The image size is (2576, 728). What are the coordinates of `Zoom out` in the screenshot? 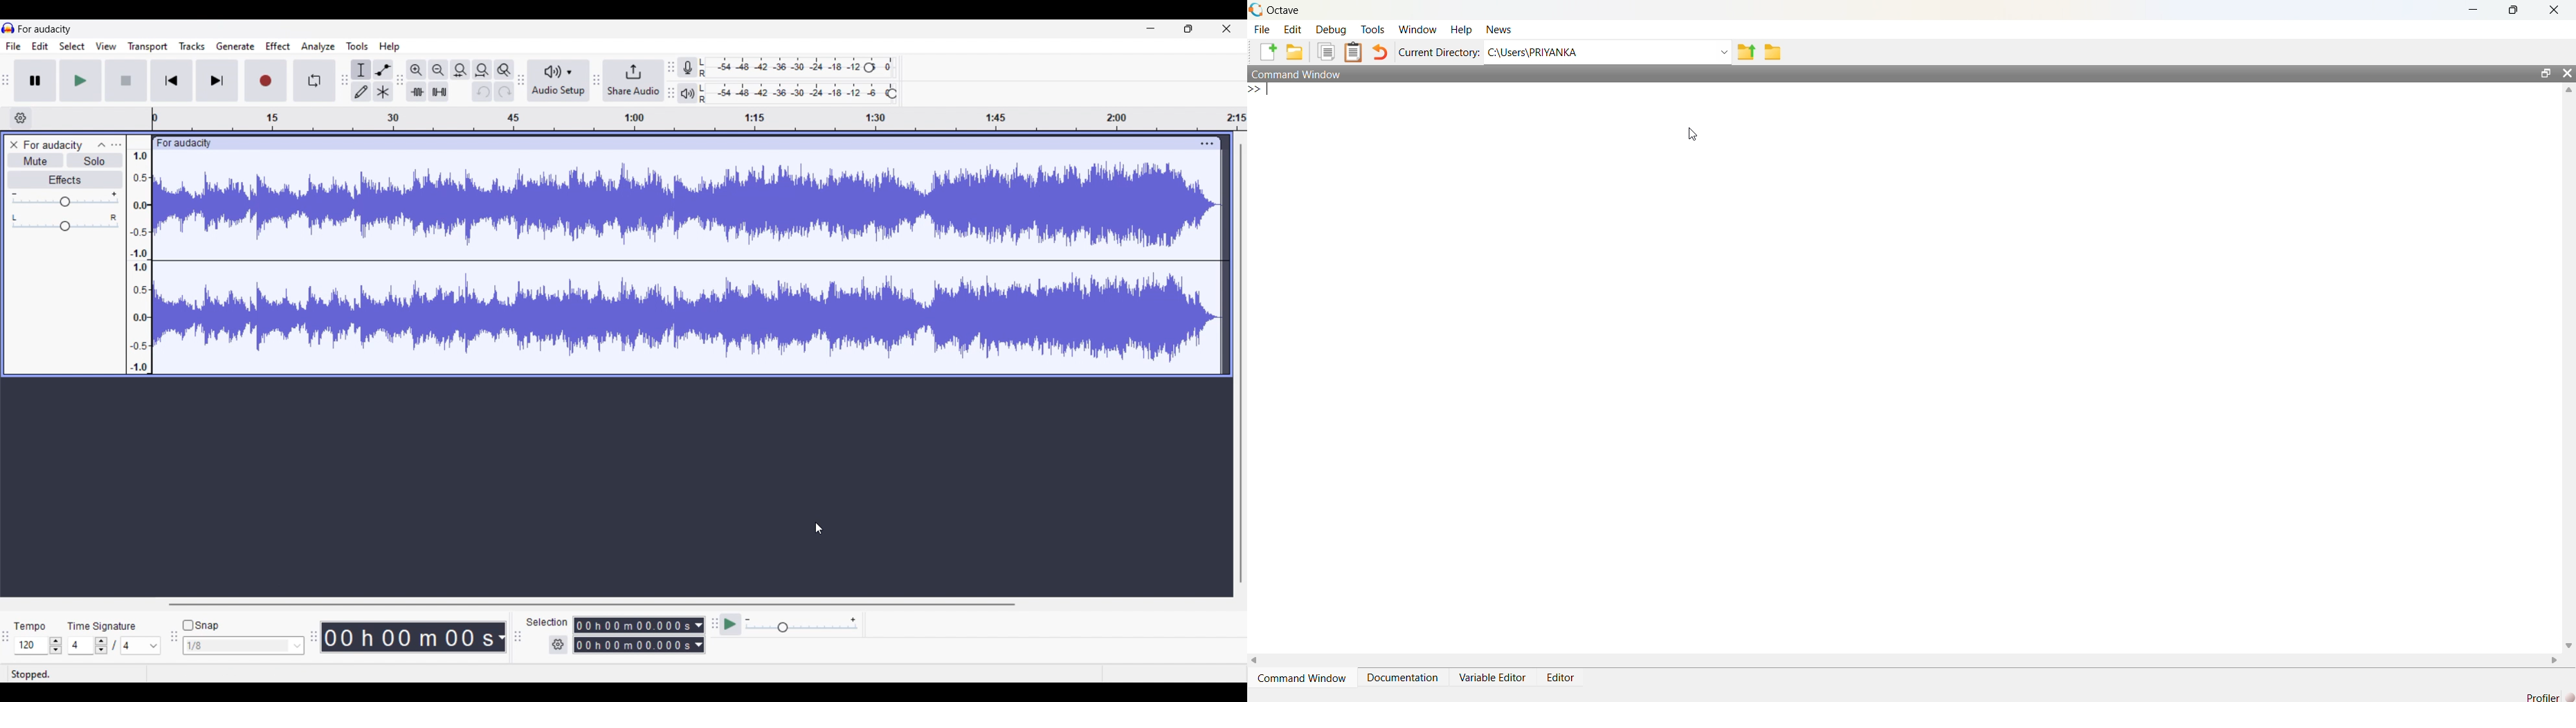 It's located at (439, 70).